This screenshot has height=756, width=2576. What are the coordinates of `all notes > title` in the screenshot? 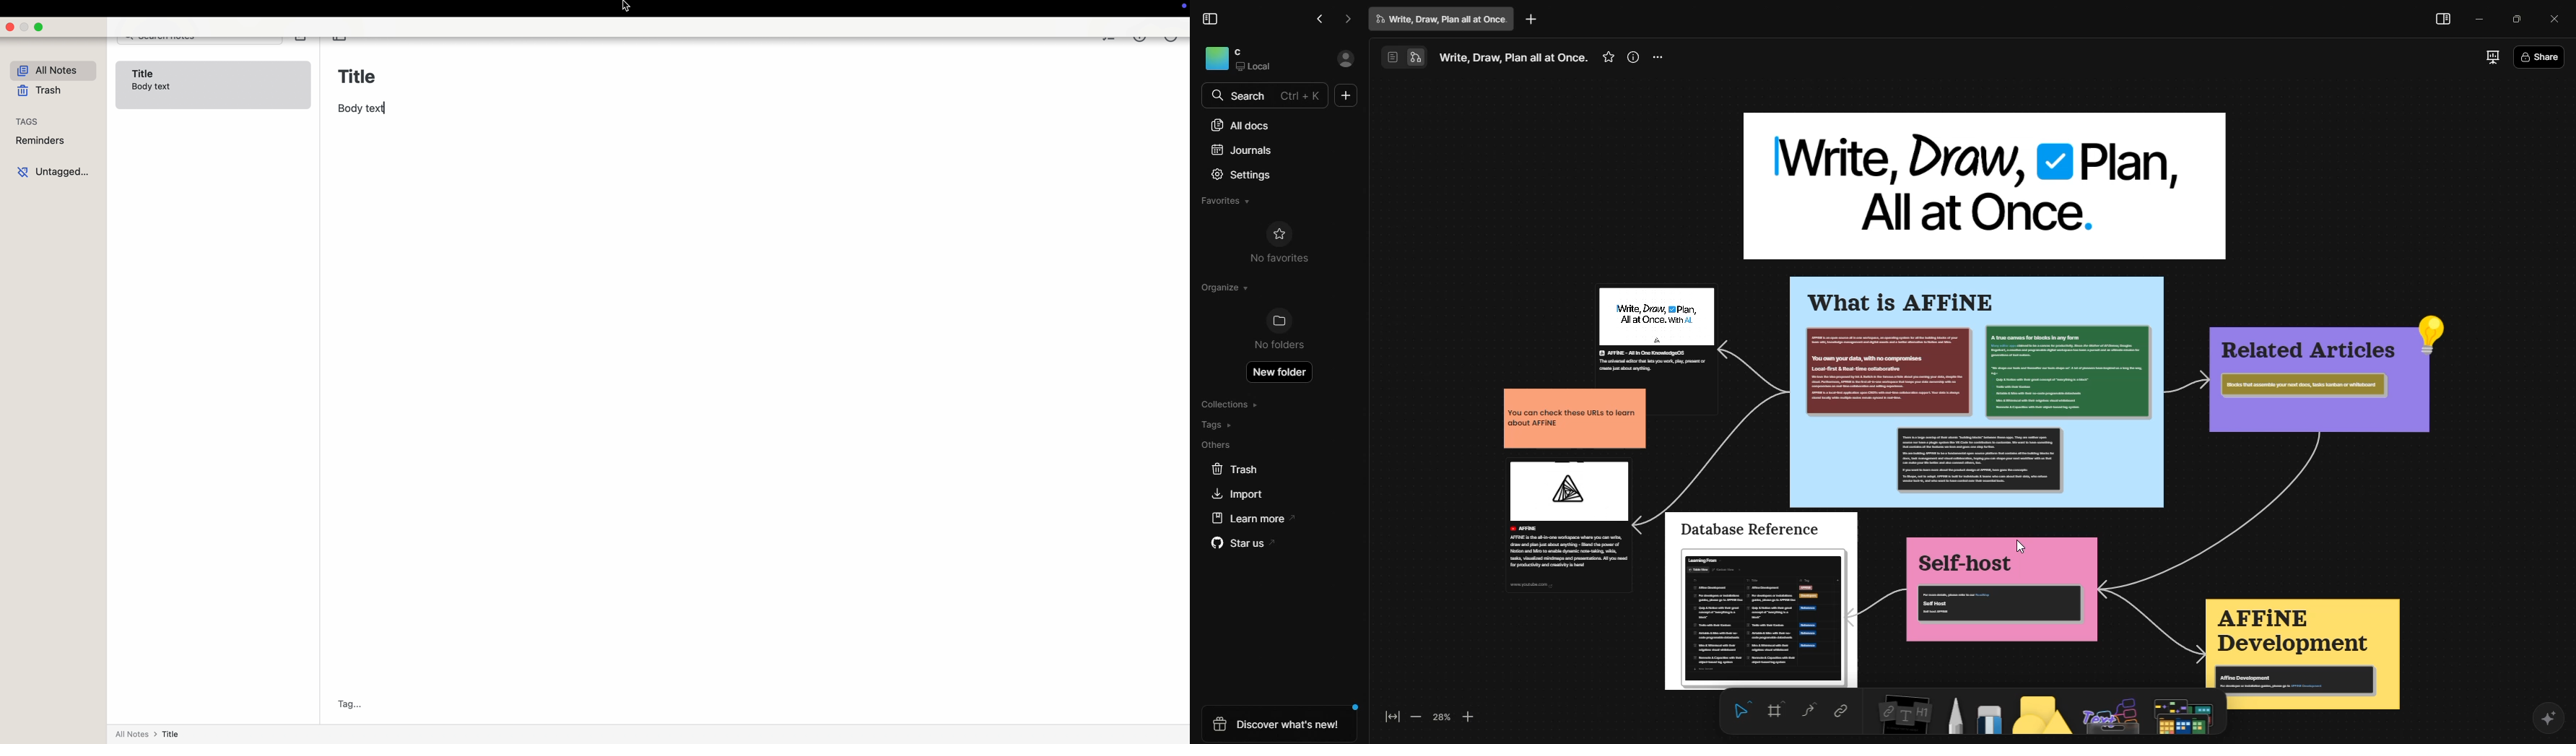 It's located at (151, 727).